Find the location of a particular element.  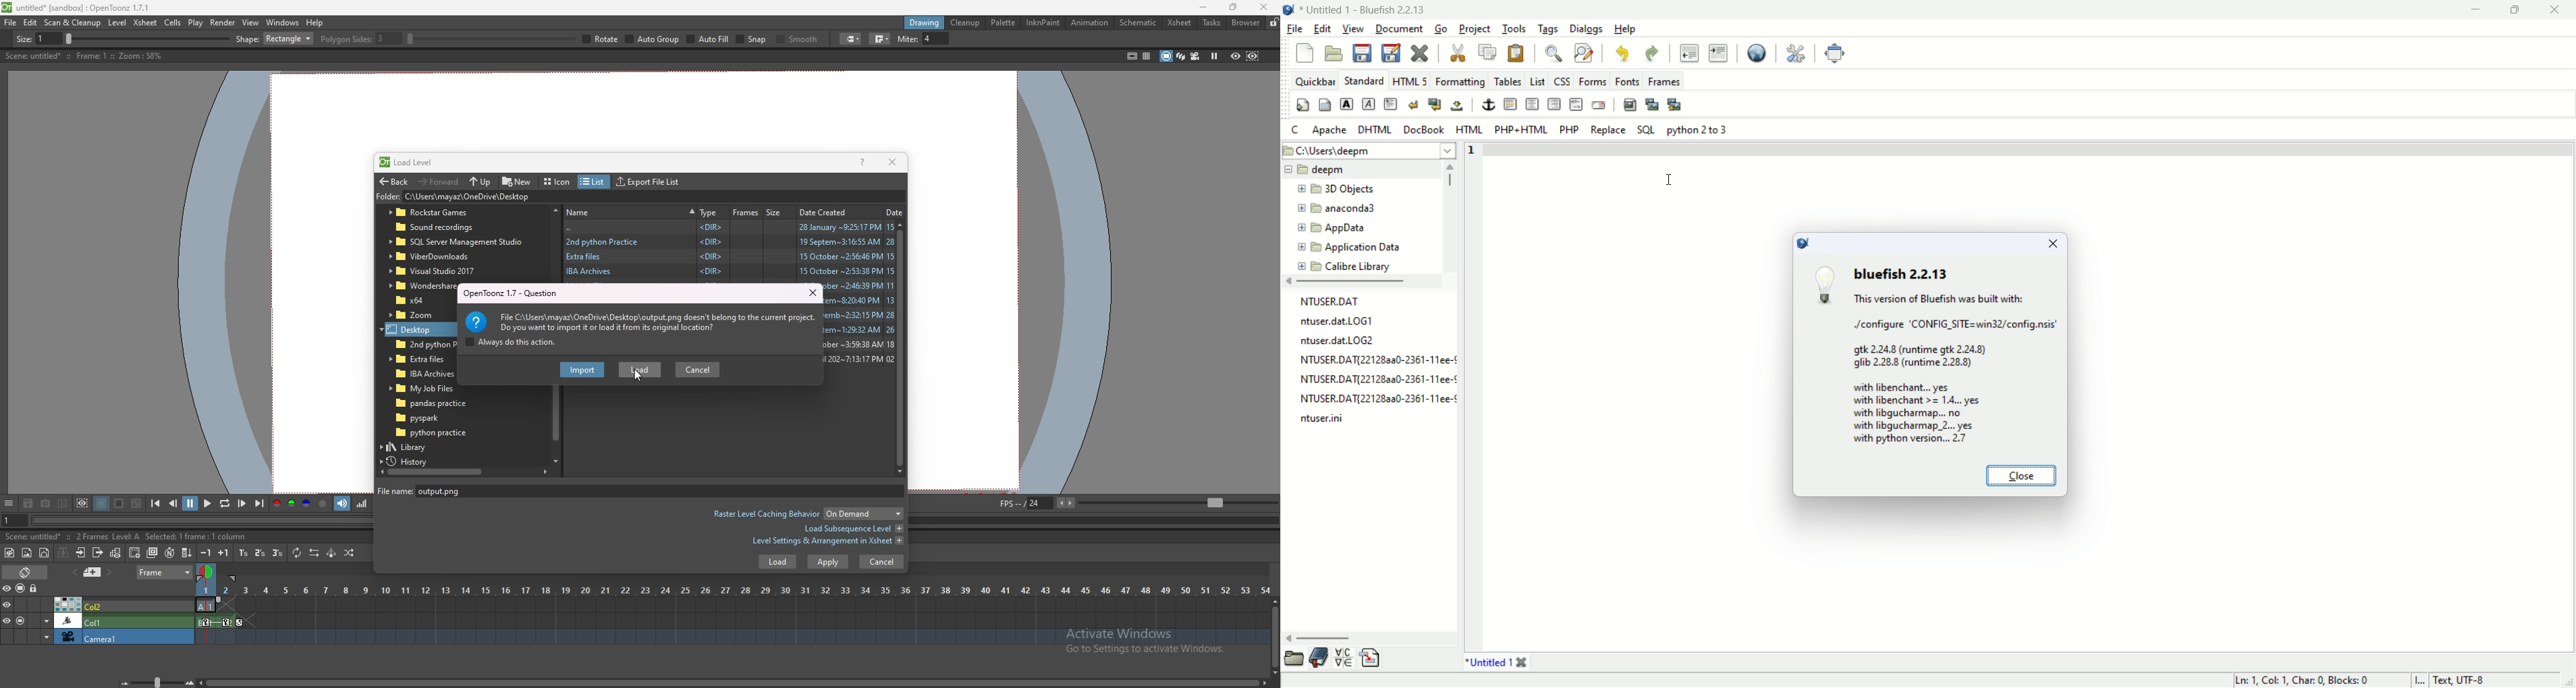

bookmarks is located at coordinates (1319, 659).